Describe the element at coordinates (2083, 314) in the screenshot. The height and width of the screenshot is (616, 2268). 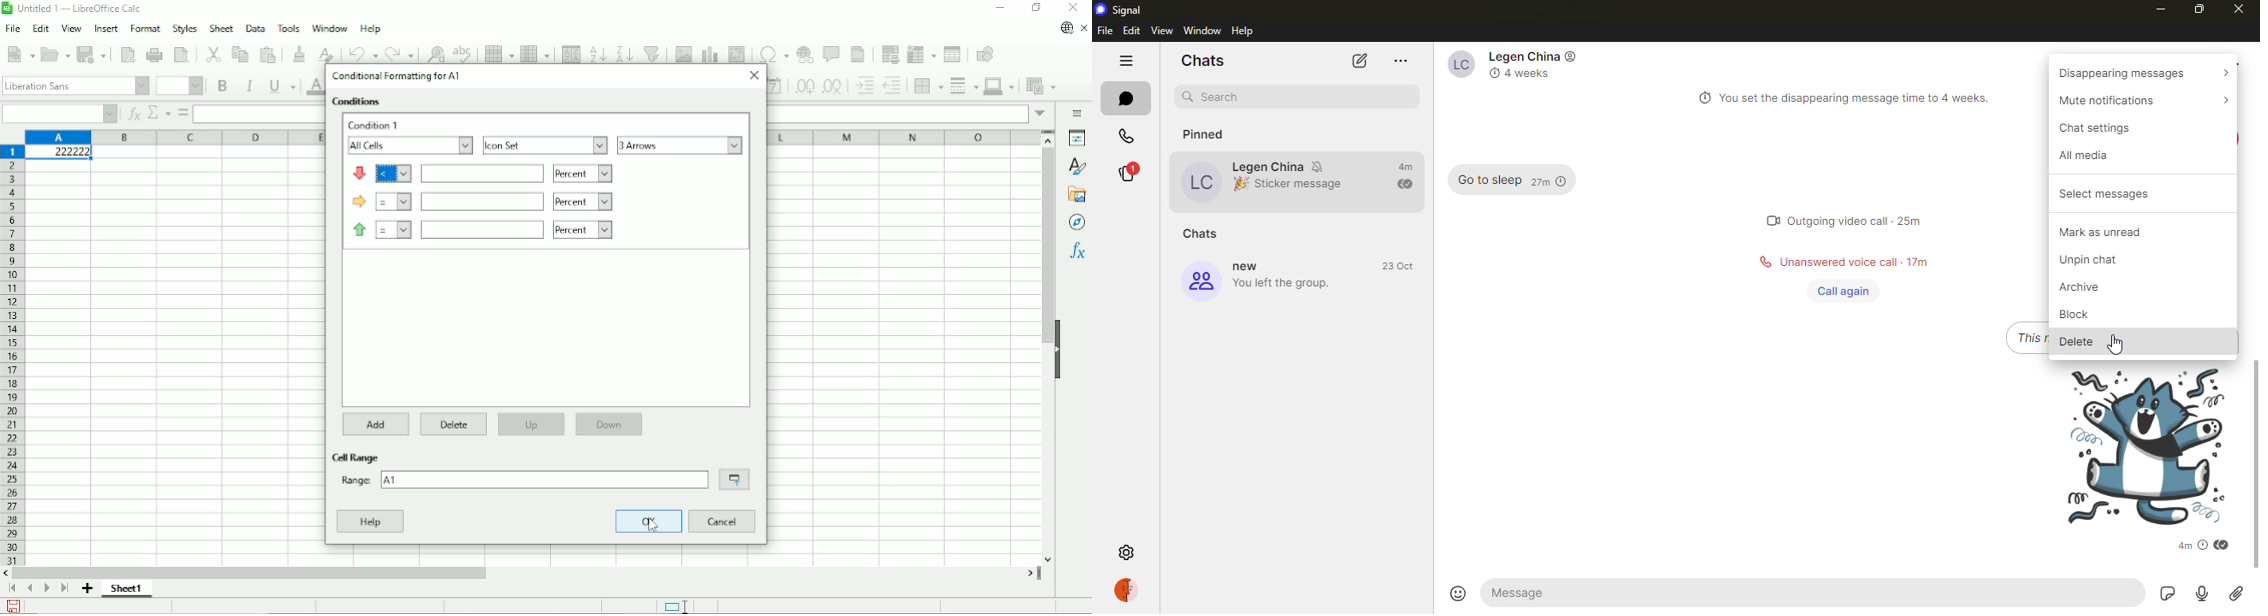
I see `block` at that location.